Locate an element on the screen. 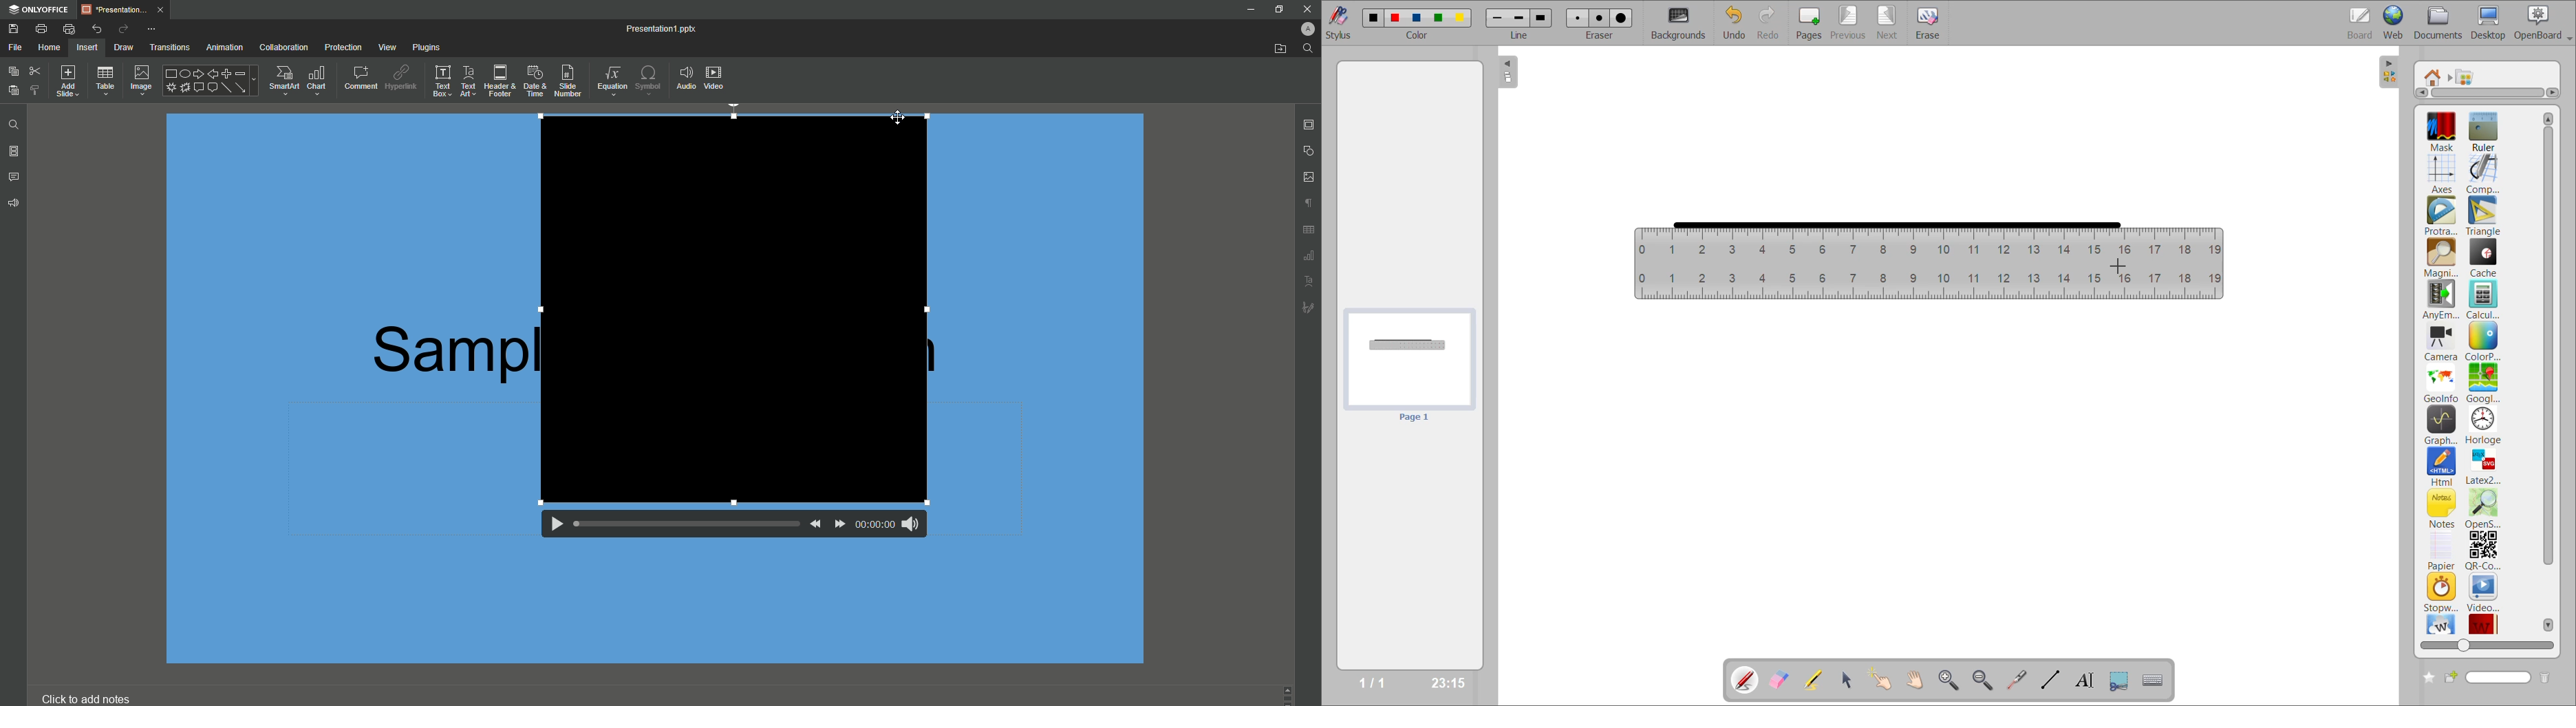 The height and width of the screenshot is (728, 2576). Shape Options is located at coordinates (210, 81).